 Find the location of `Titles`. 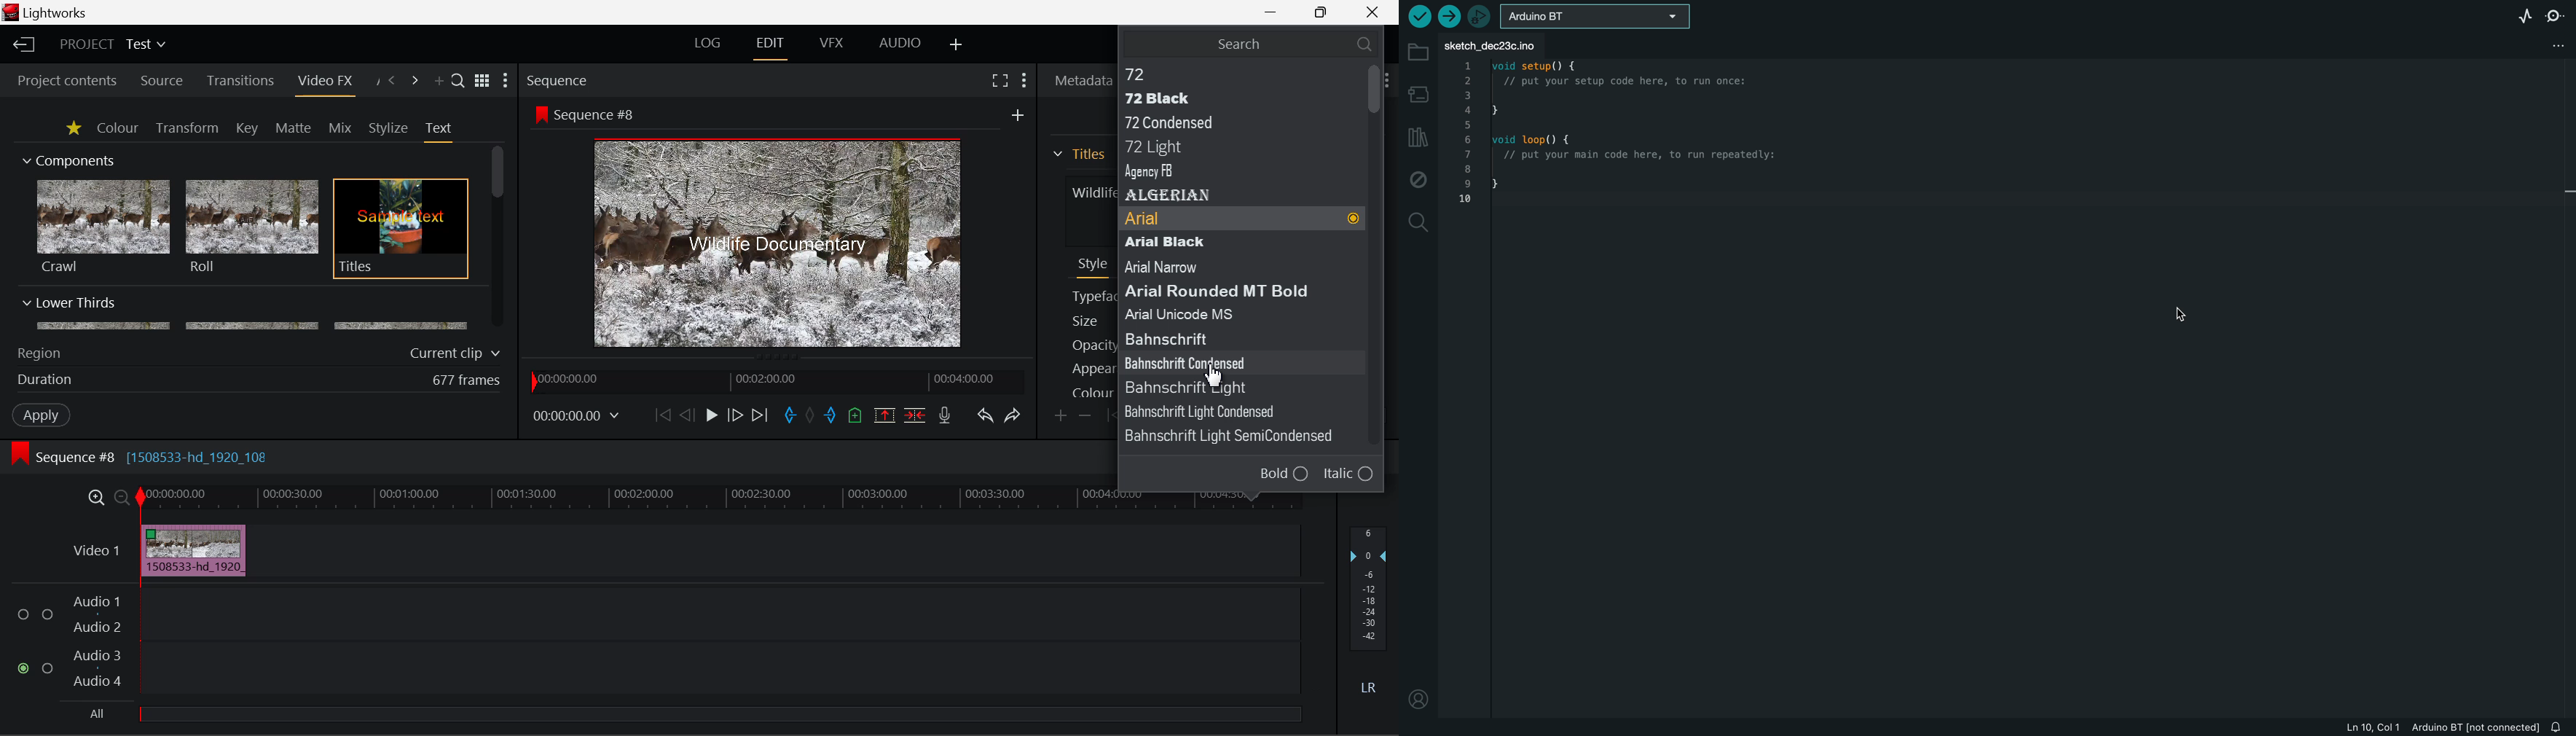

Titles is located at coordinates (401, 230).